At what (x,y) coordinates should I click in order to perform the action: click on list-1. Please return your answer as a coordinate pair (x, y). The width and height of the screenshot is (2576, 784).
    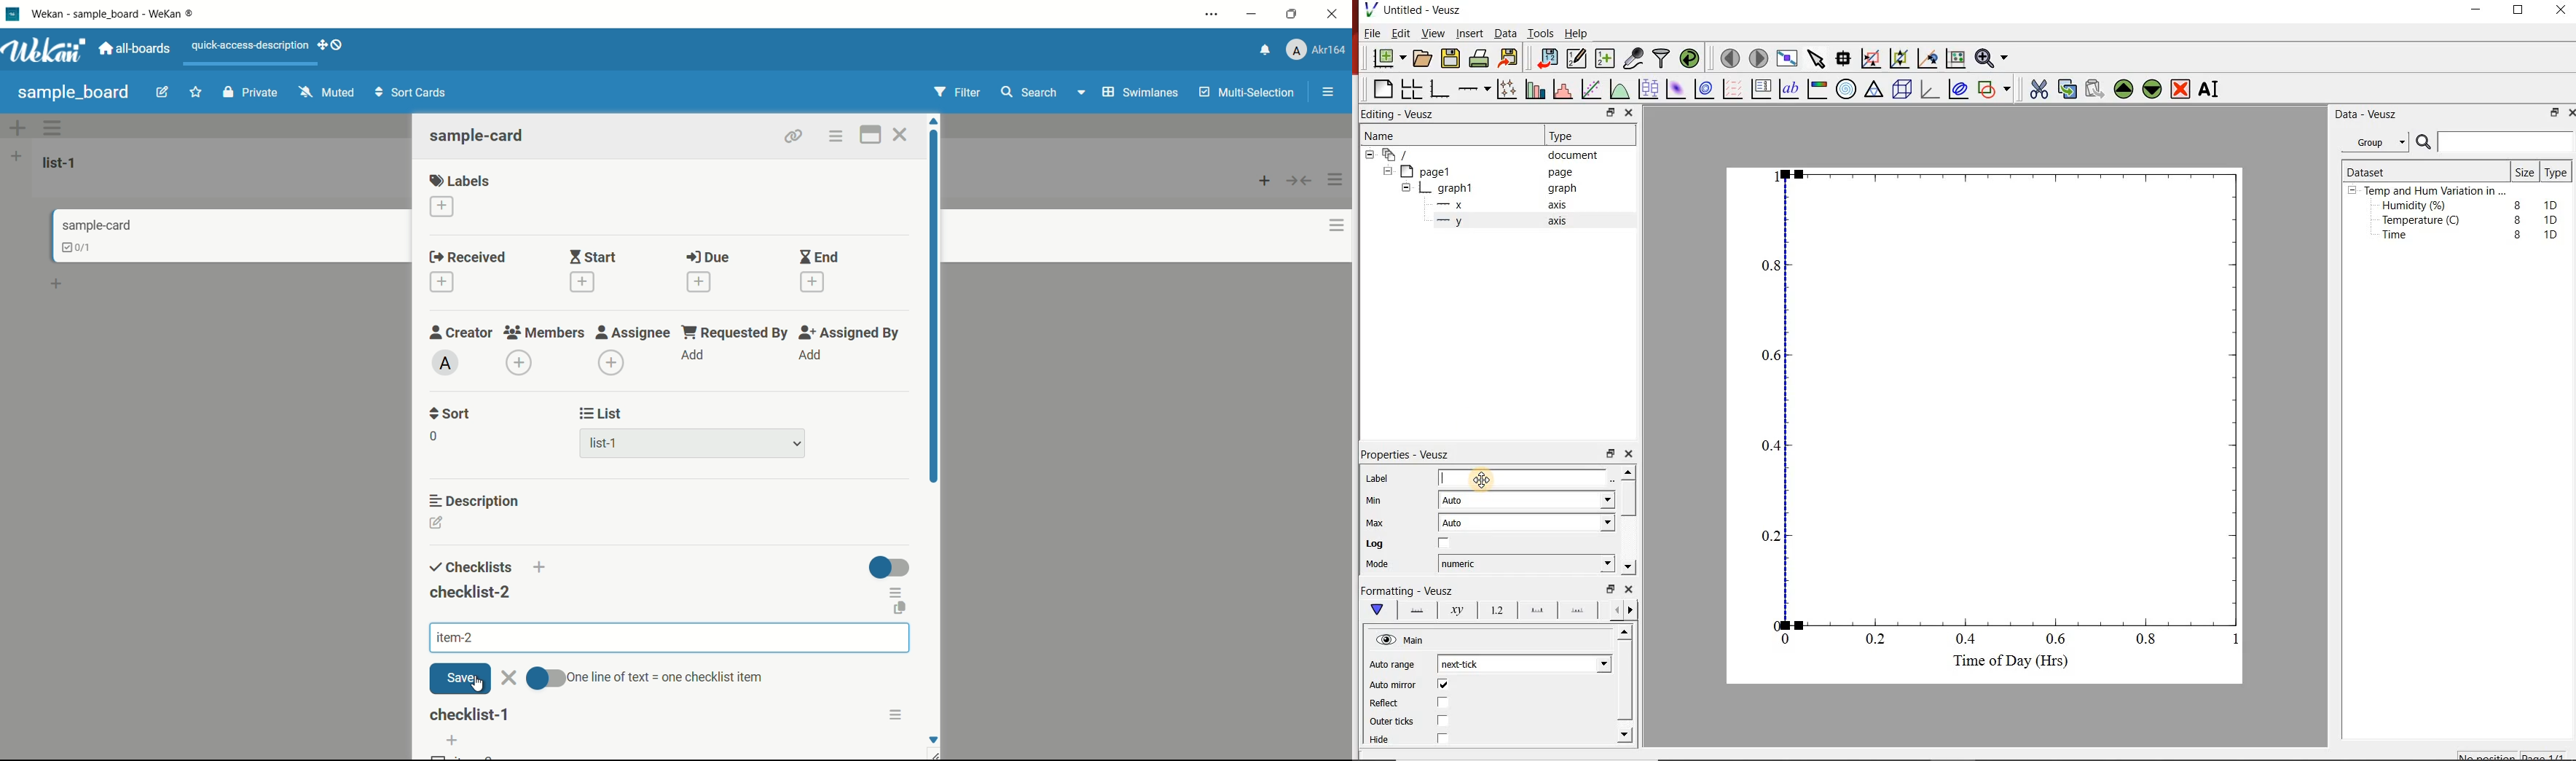
    Looking at the image, I should click on (606, 446).